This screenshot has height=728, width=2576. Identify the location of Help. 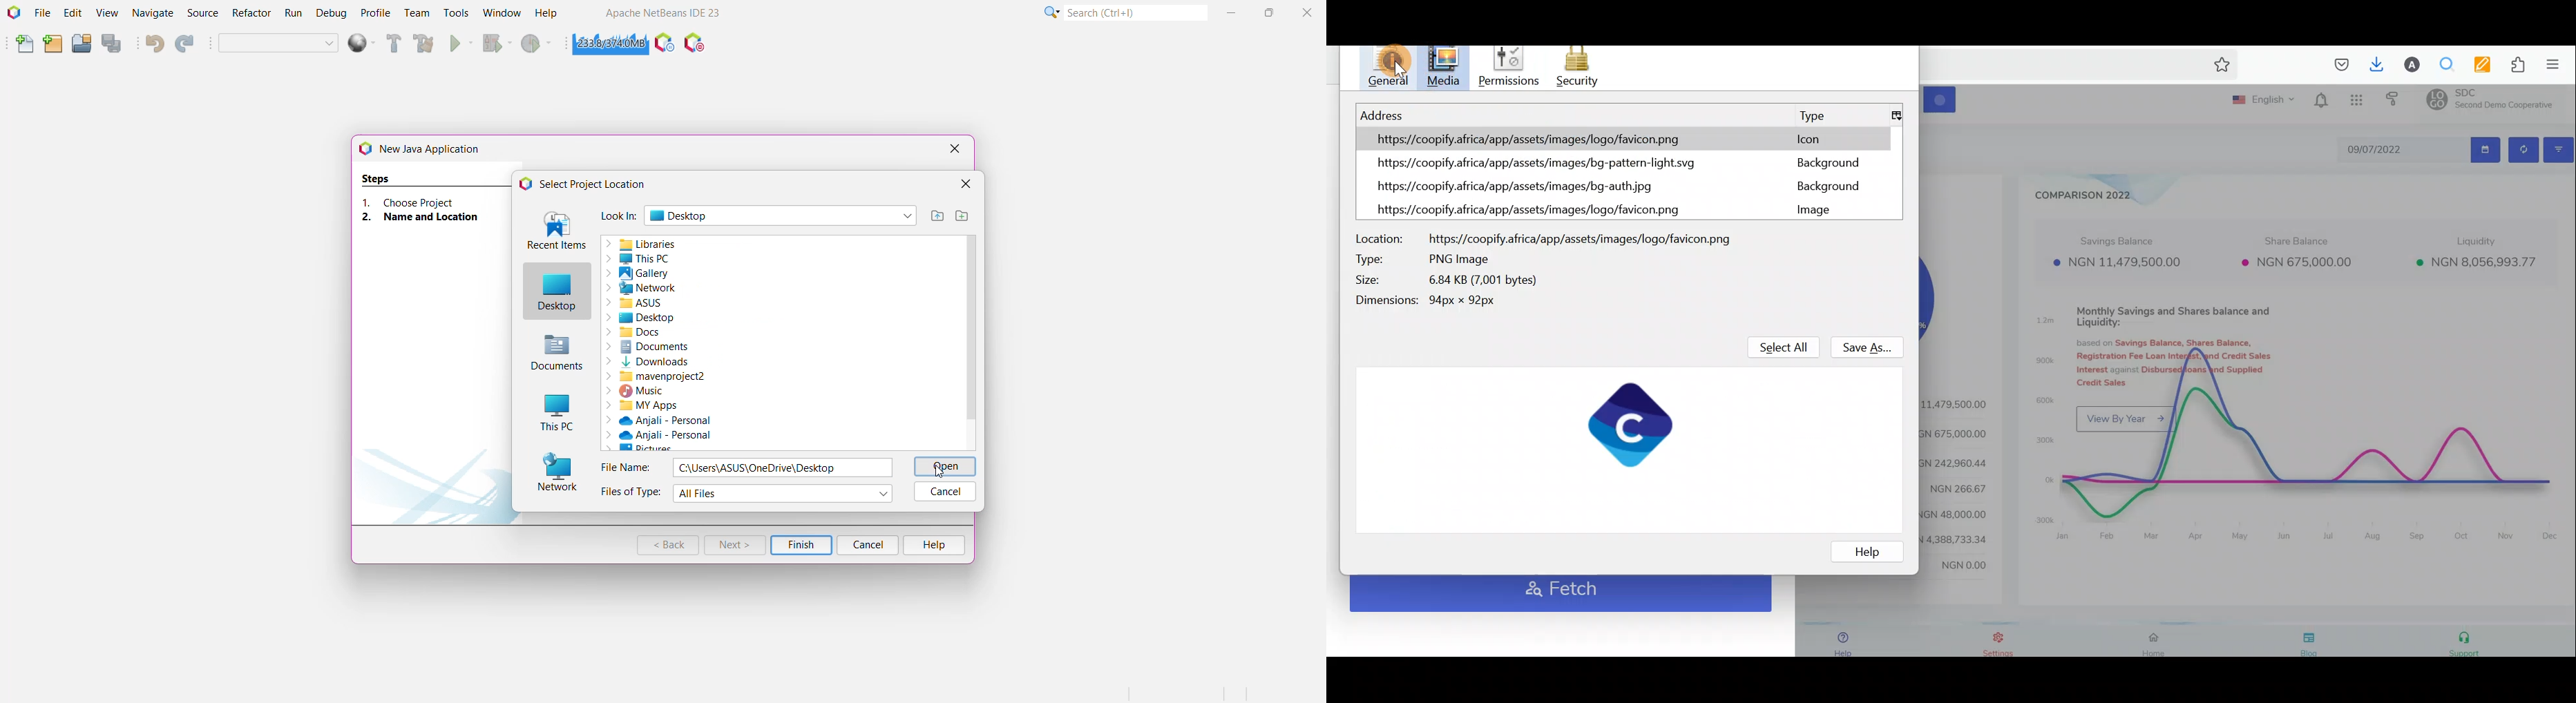
(1871, 551).